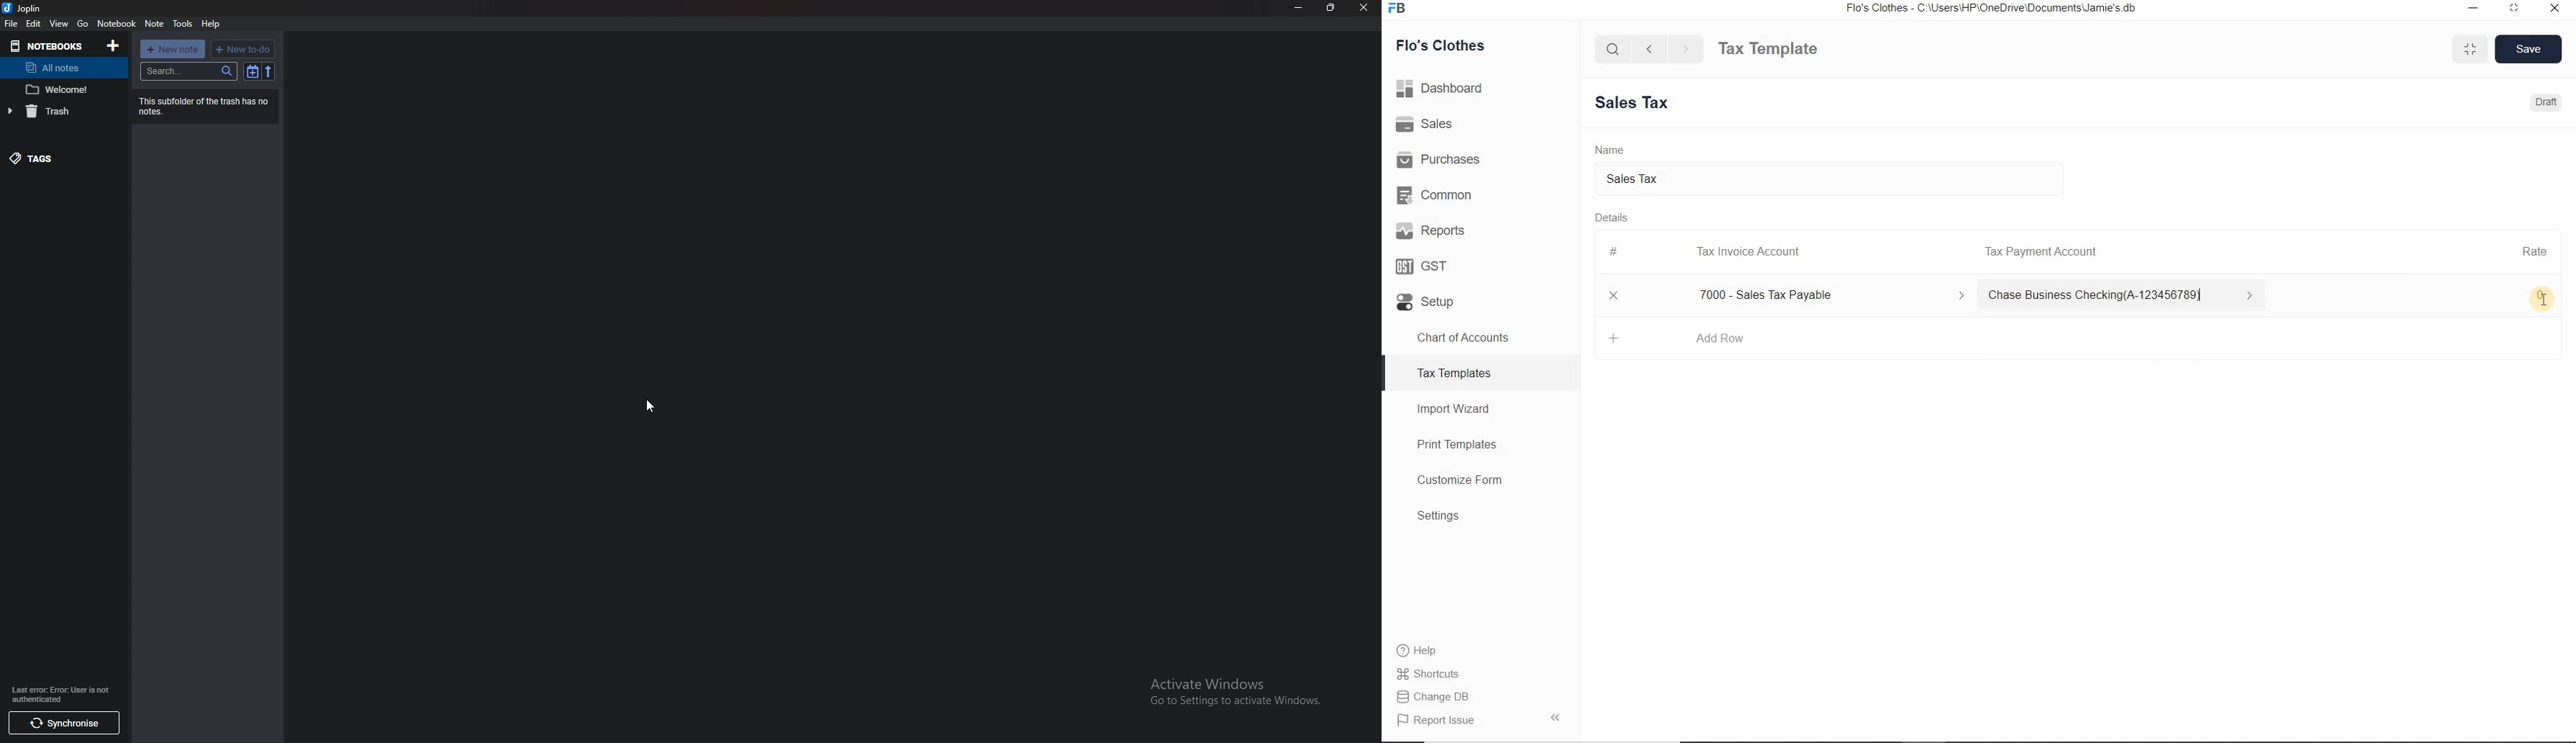 The width and height of the screenshot is (2576, 756). I want to click on Dashboard, so click(1481, 88).